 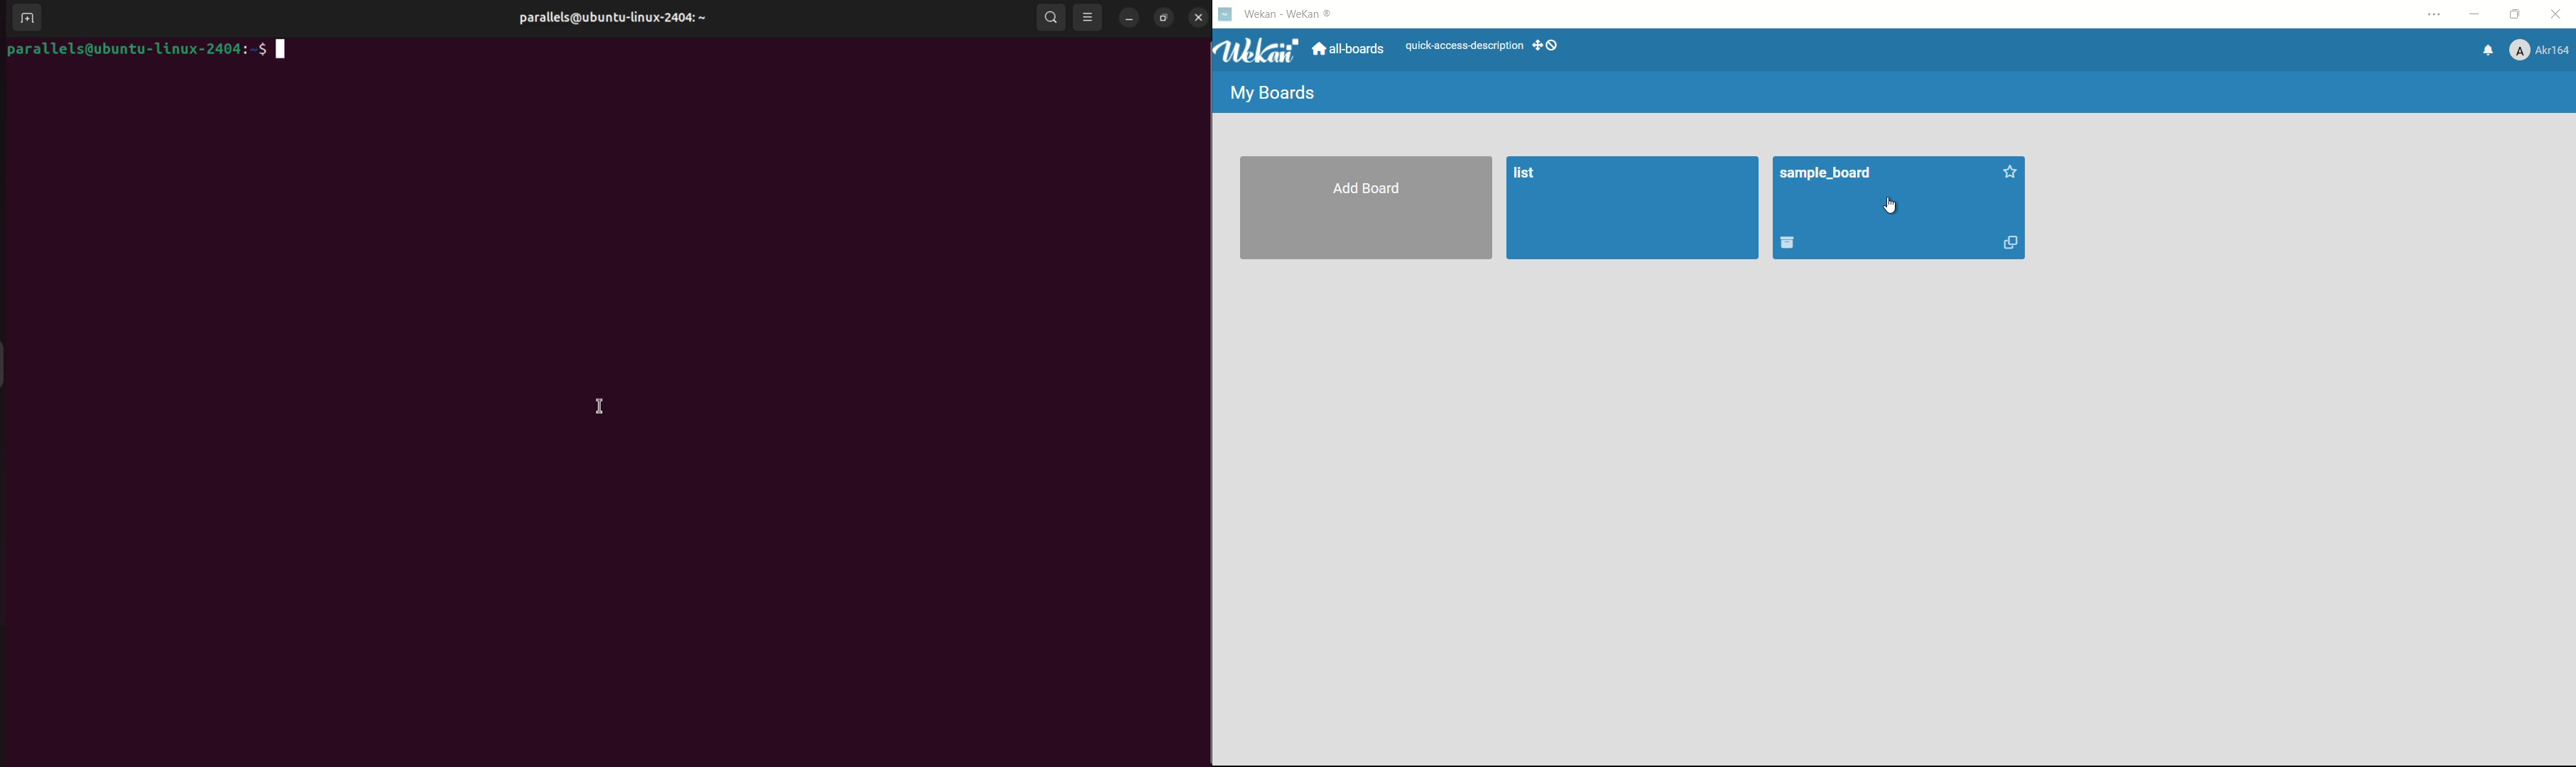 I want to click on board name, so click(x=1830, y=171).